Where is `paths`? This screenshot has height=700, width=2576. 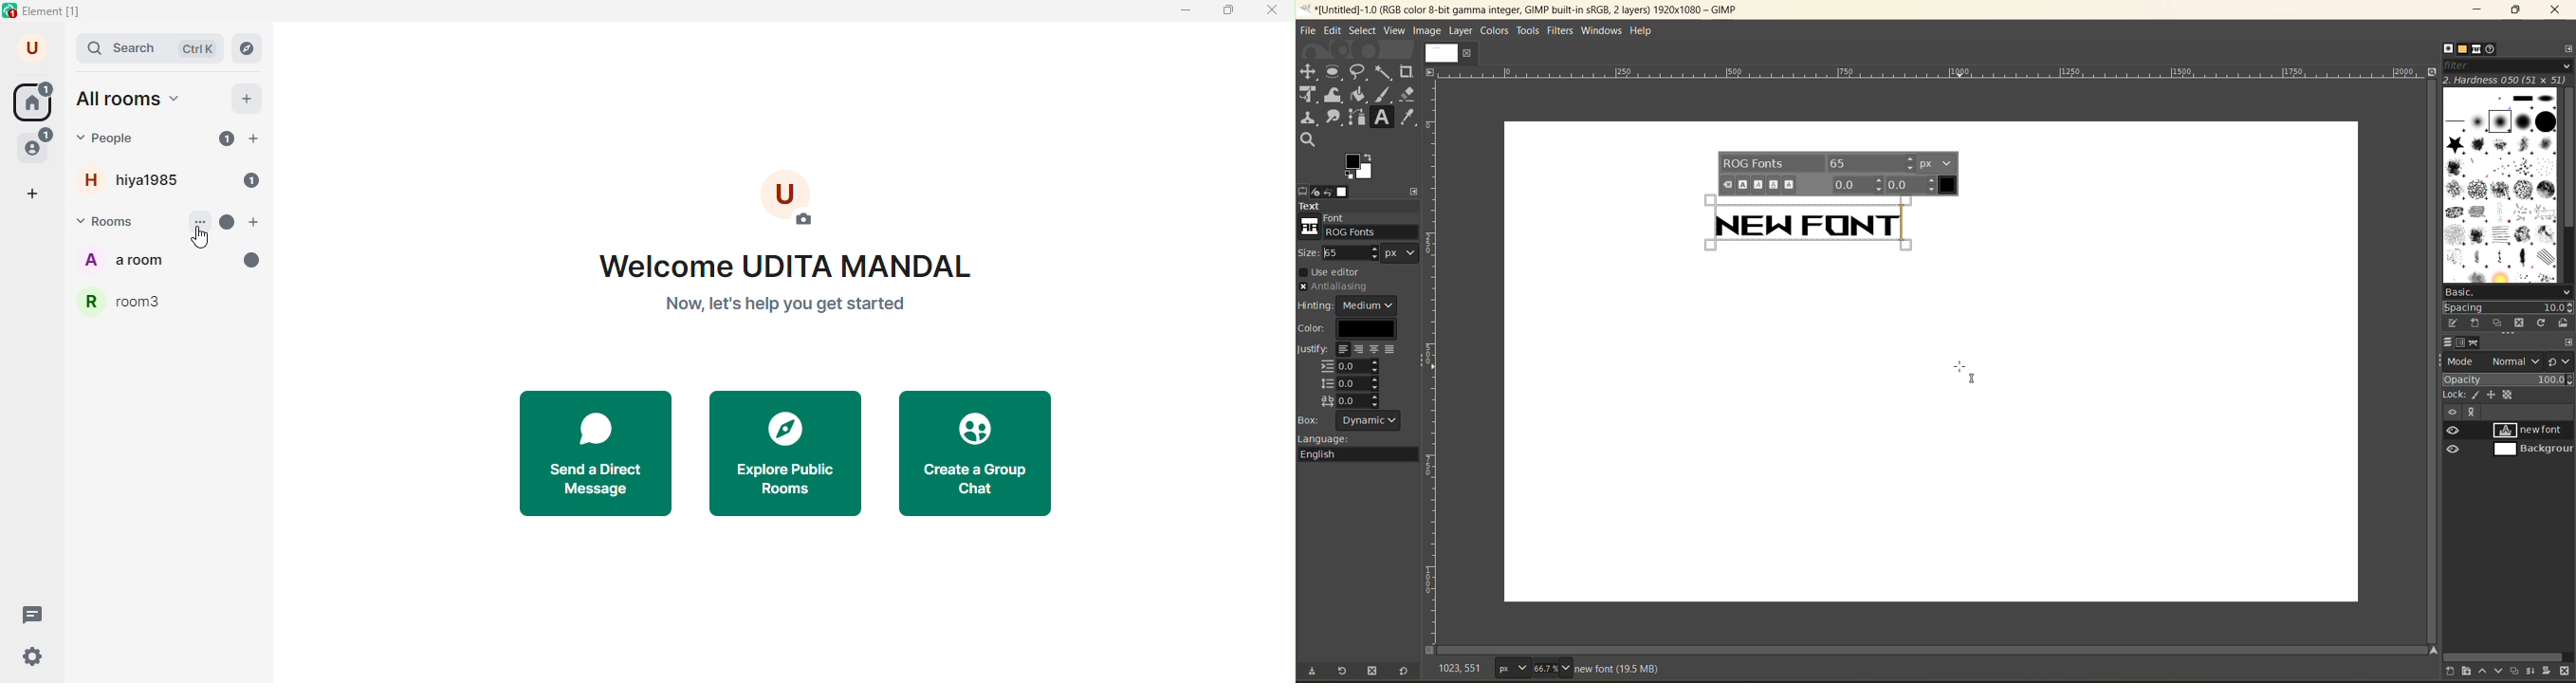 paths is located at coordinates (2474, 342).